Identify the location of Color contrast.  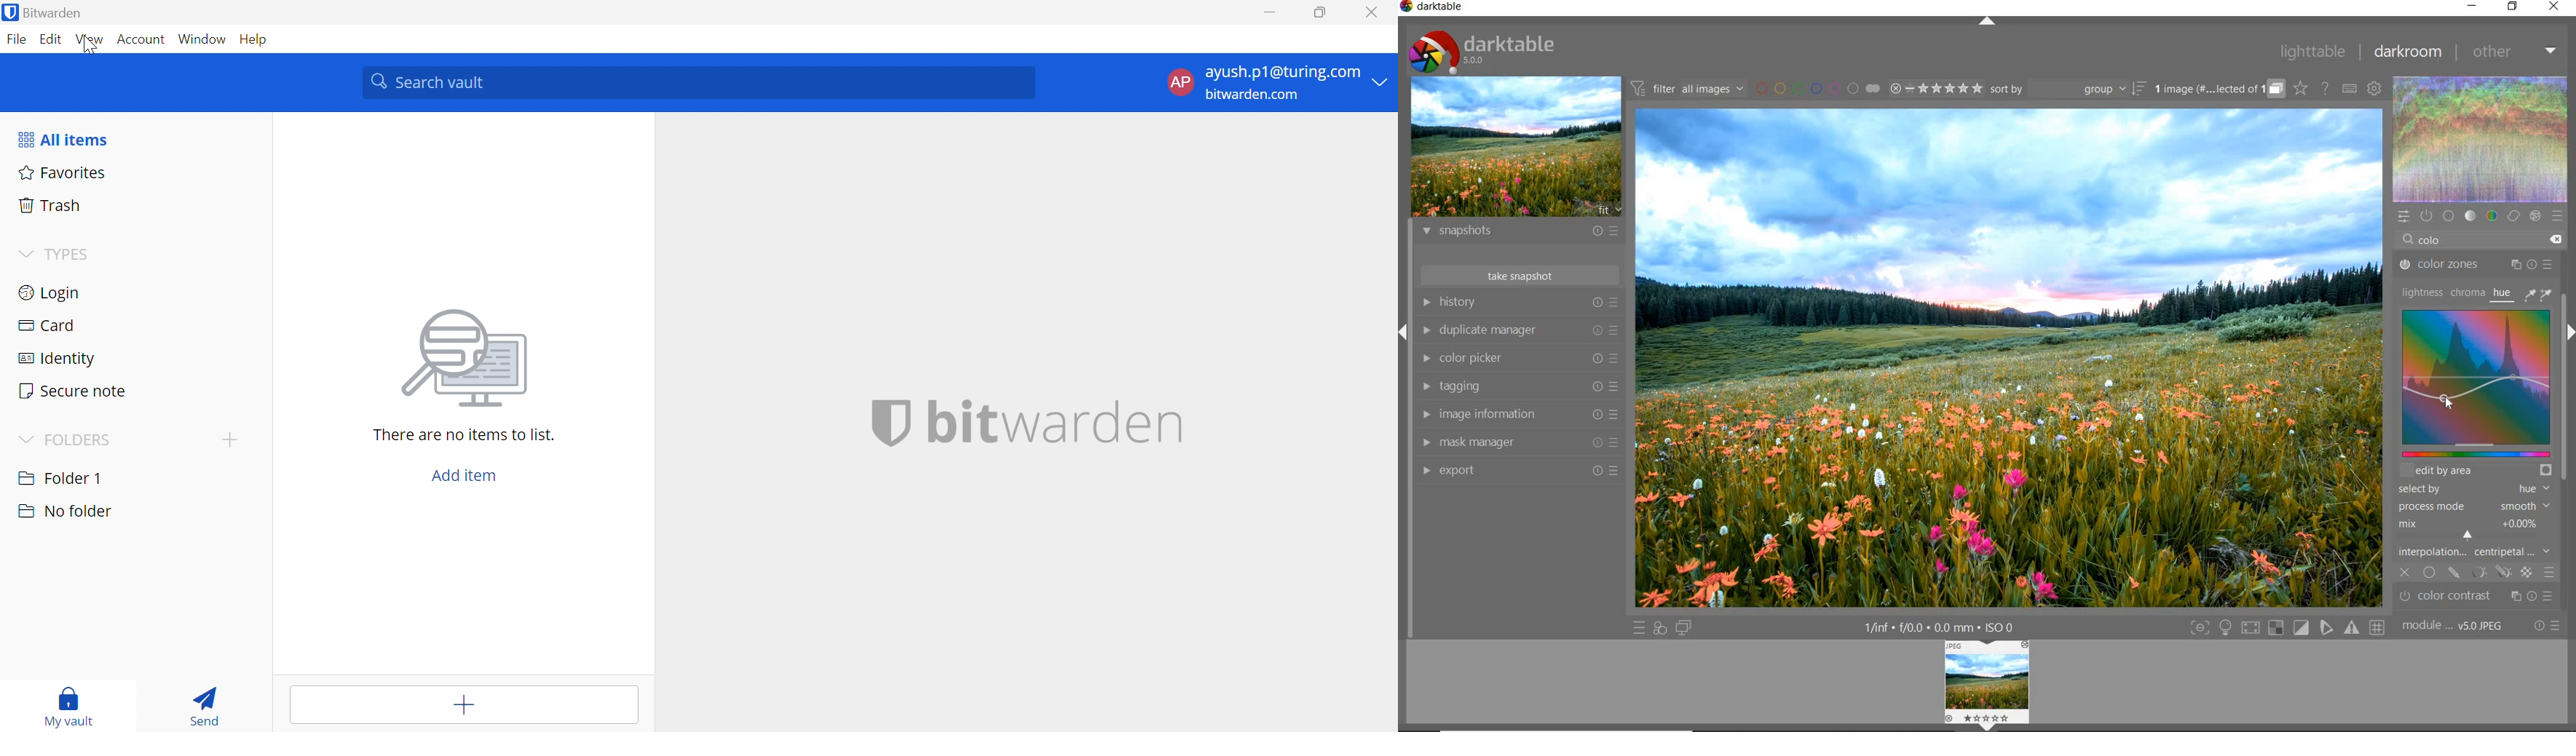
(2484, 597).